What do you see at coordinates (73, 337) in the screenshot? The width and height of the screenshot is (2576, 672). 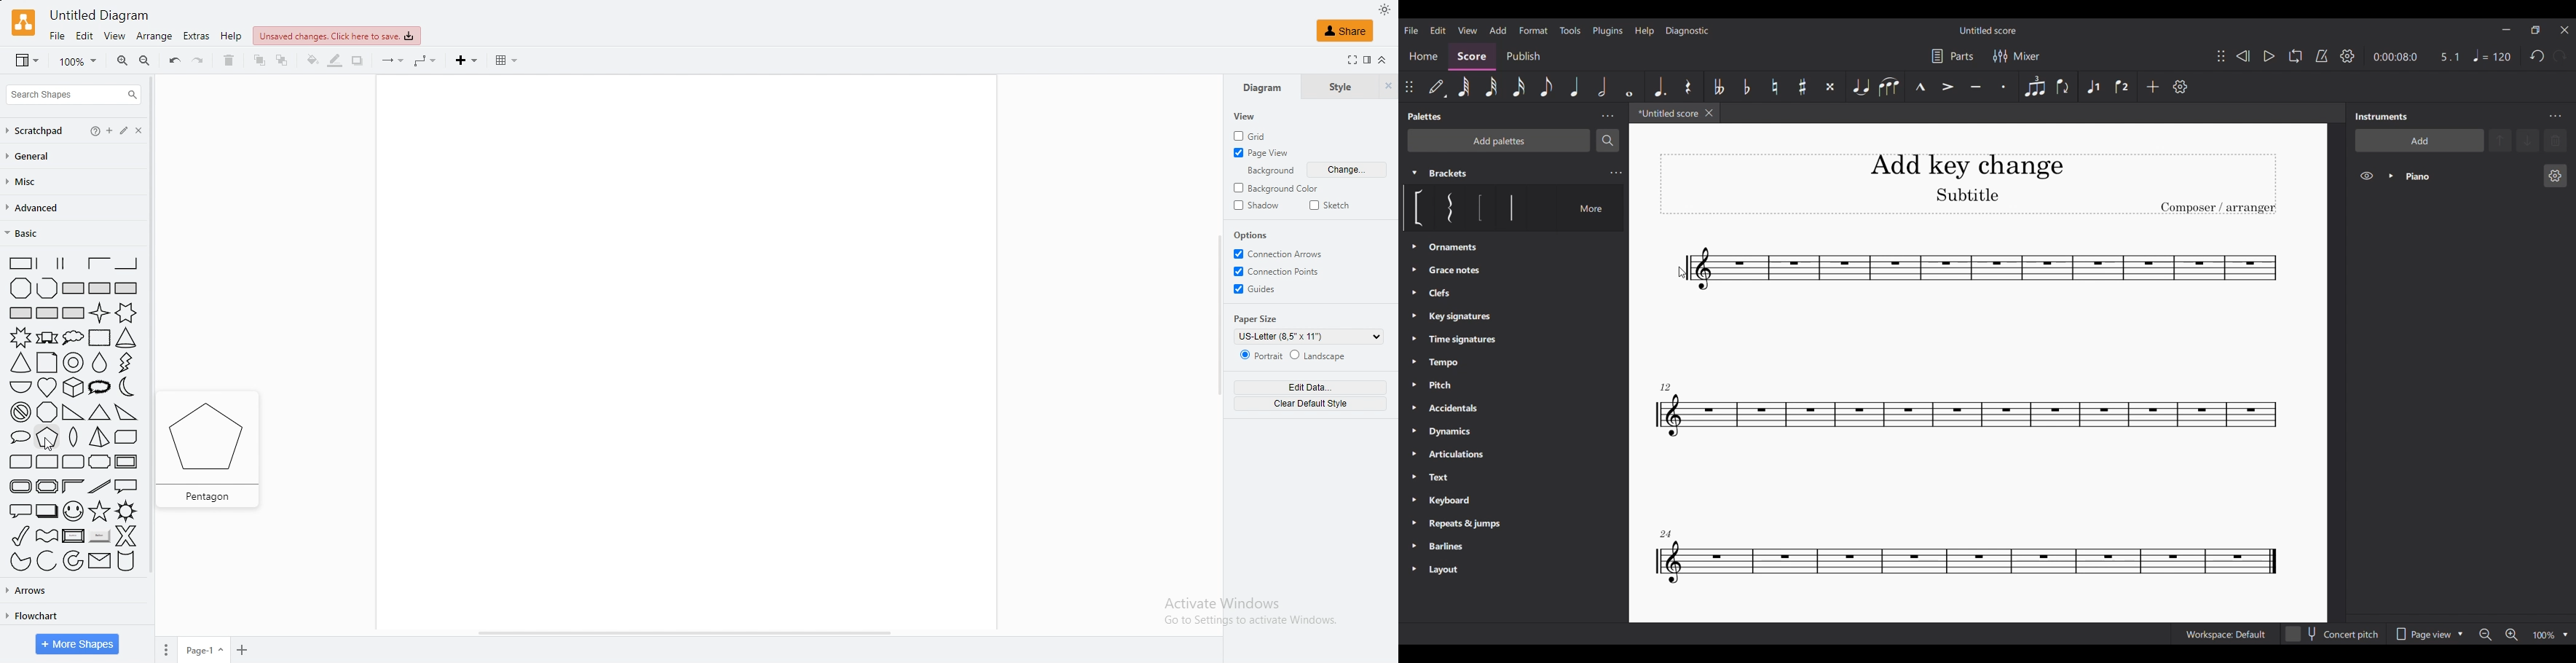 I see `cloud callout` at bounding box center [73, 337].